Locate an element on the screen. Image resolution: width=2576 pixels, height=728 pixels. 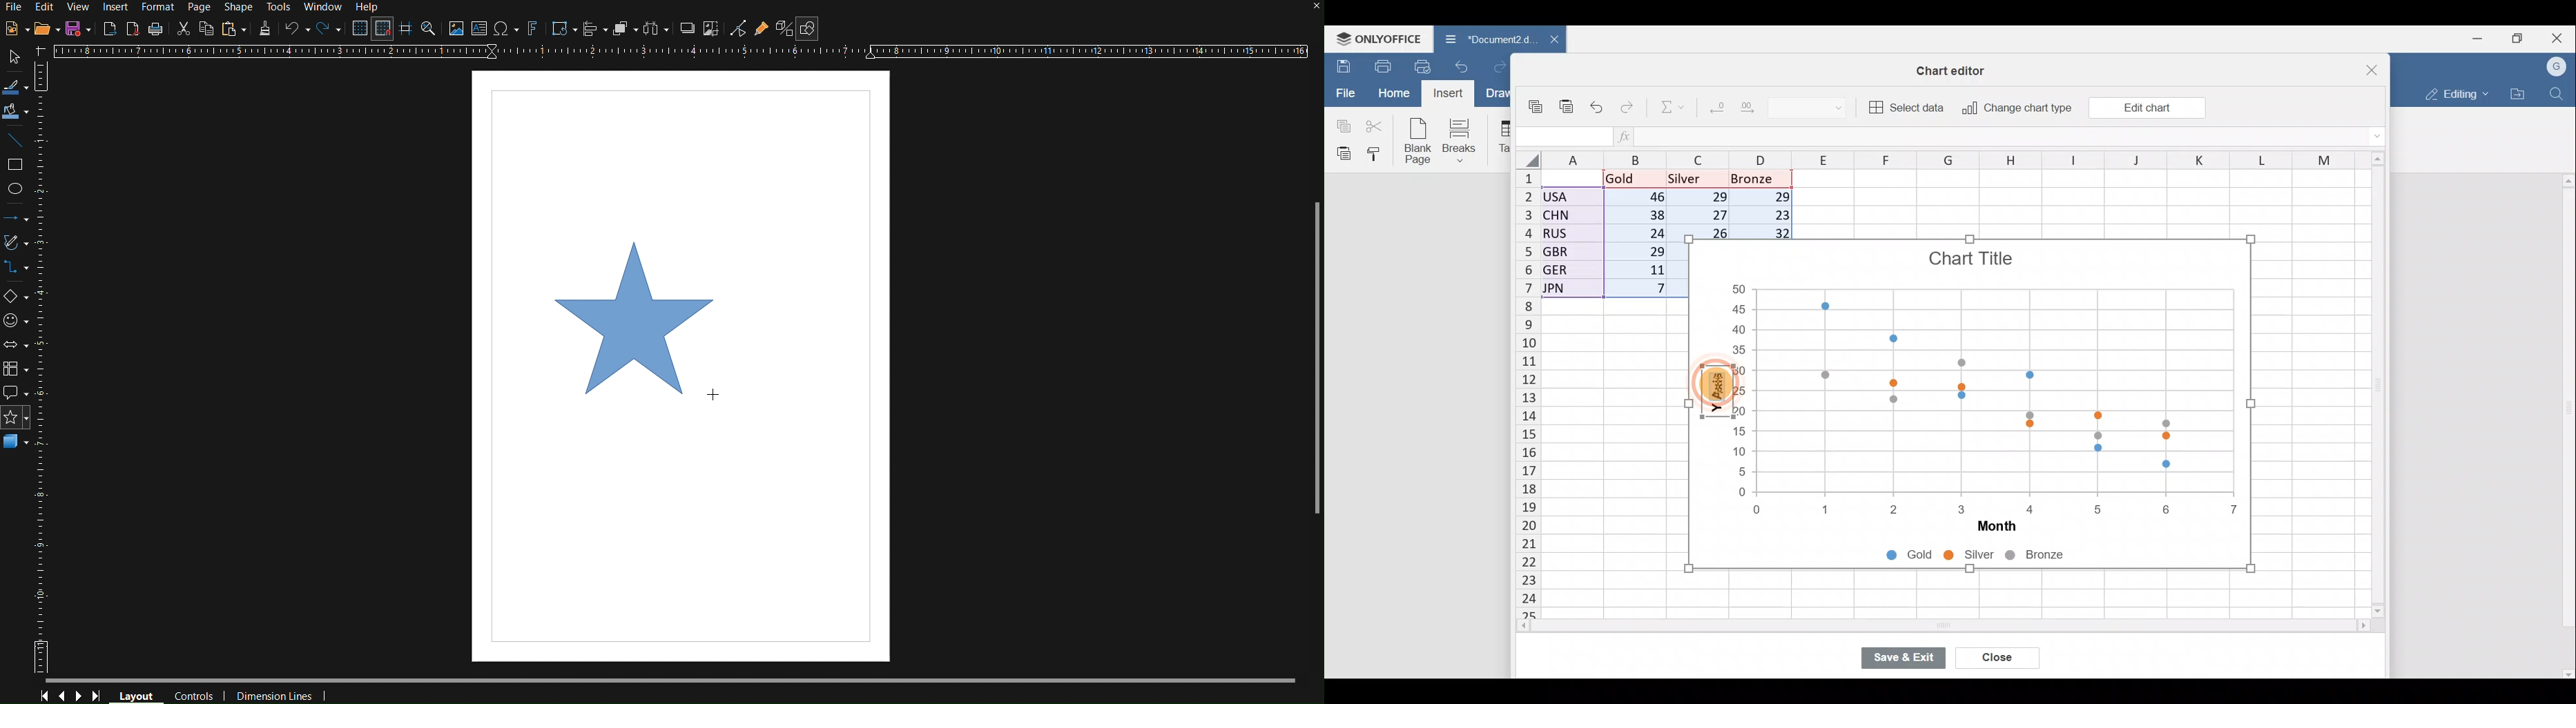
Show Gluepoint Functions is located at coordinates (763, 29).